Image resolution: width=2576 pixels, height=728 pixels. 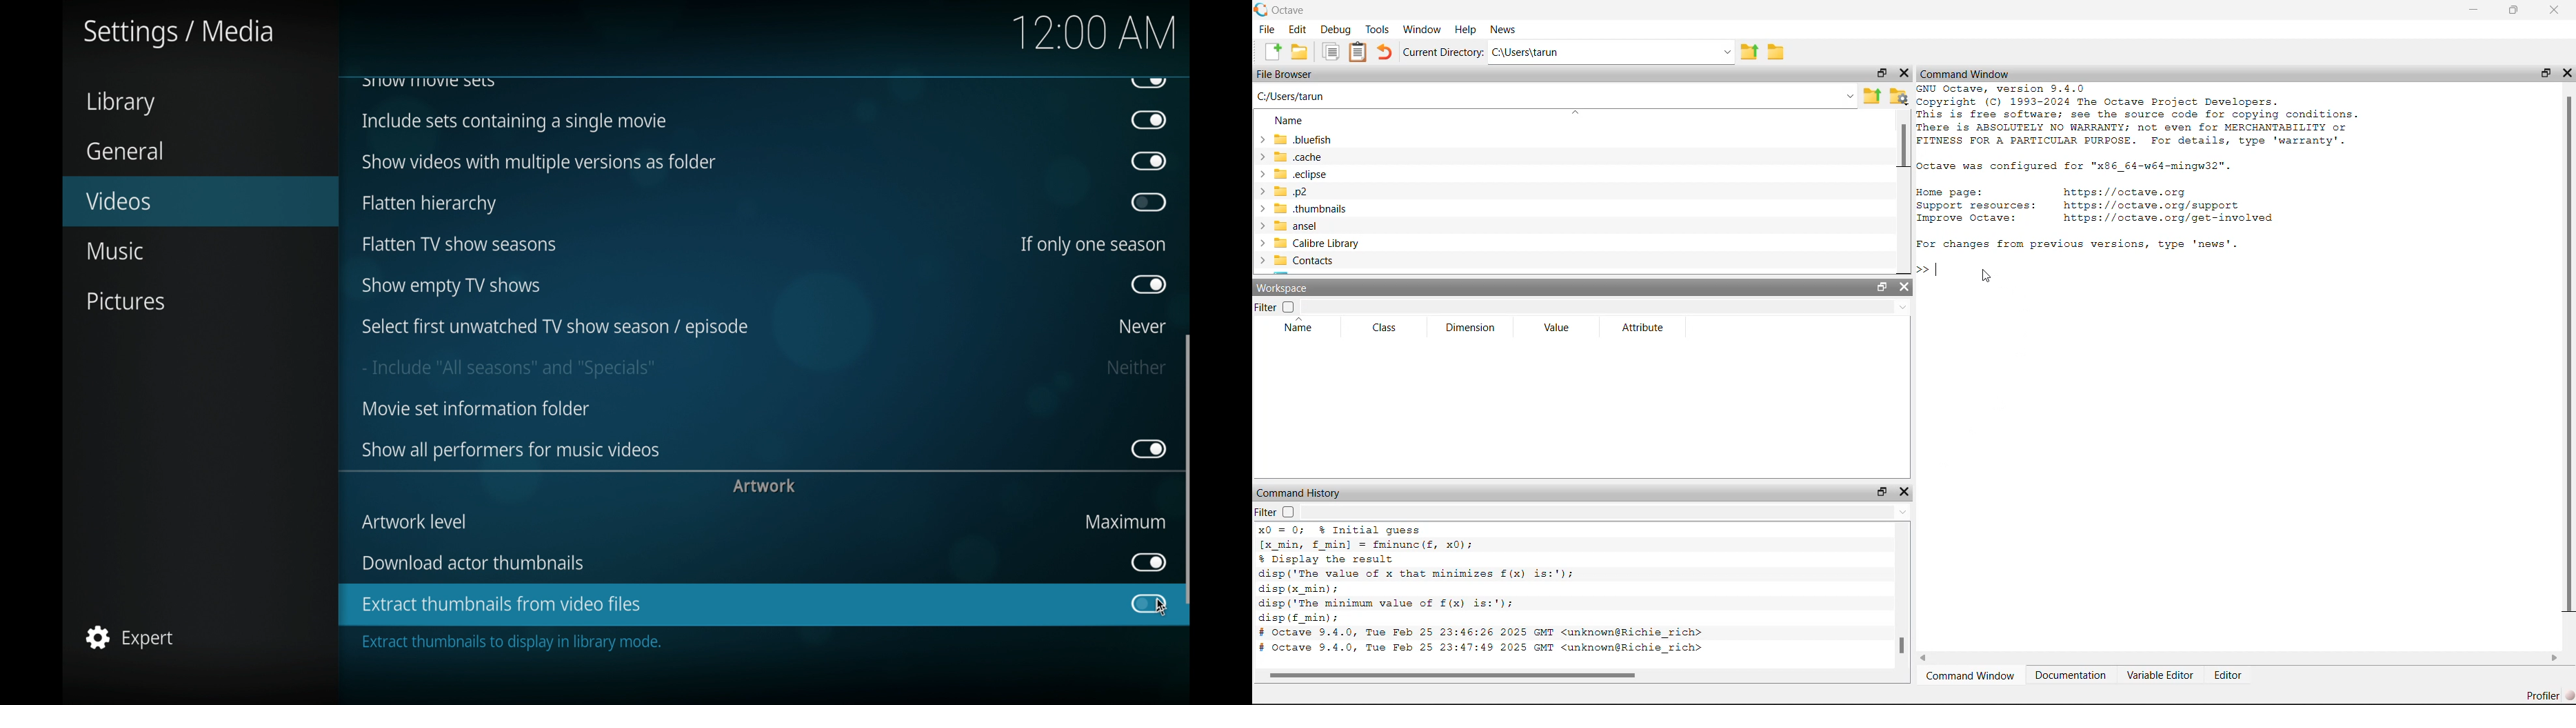 I want to click on Maximize/ Restore, so click(x=2546, y=73).